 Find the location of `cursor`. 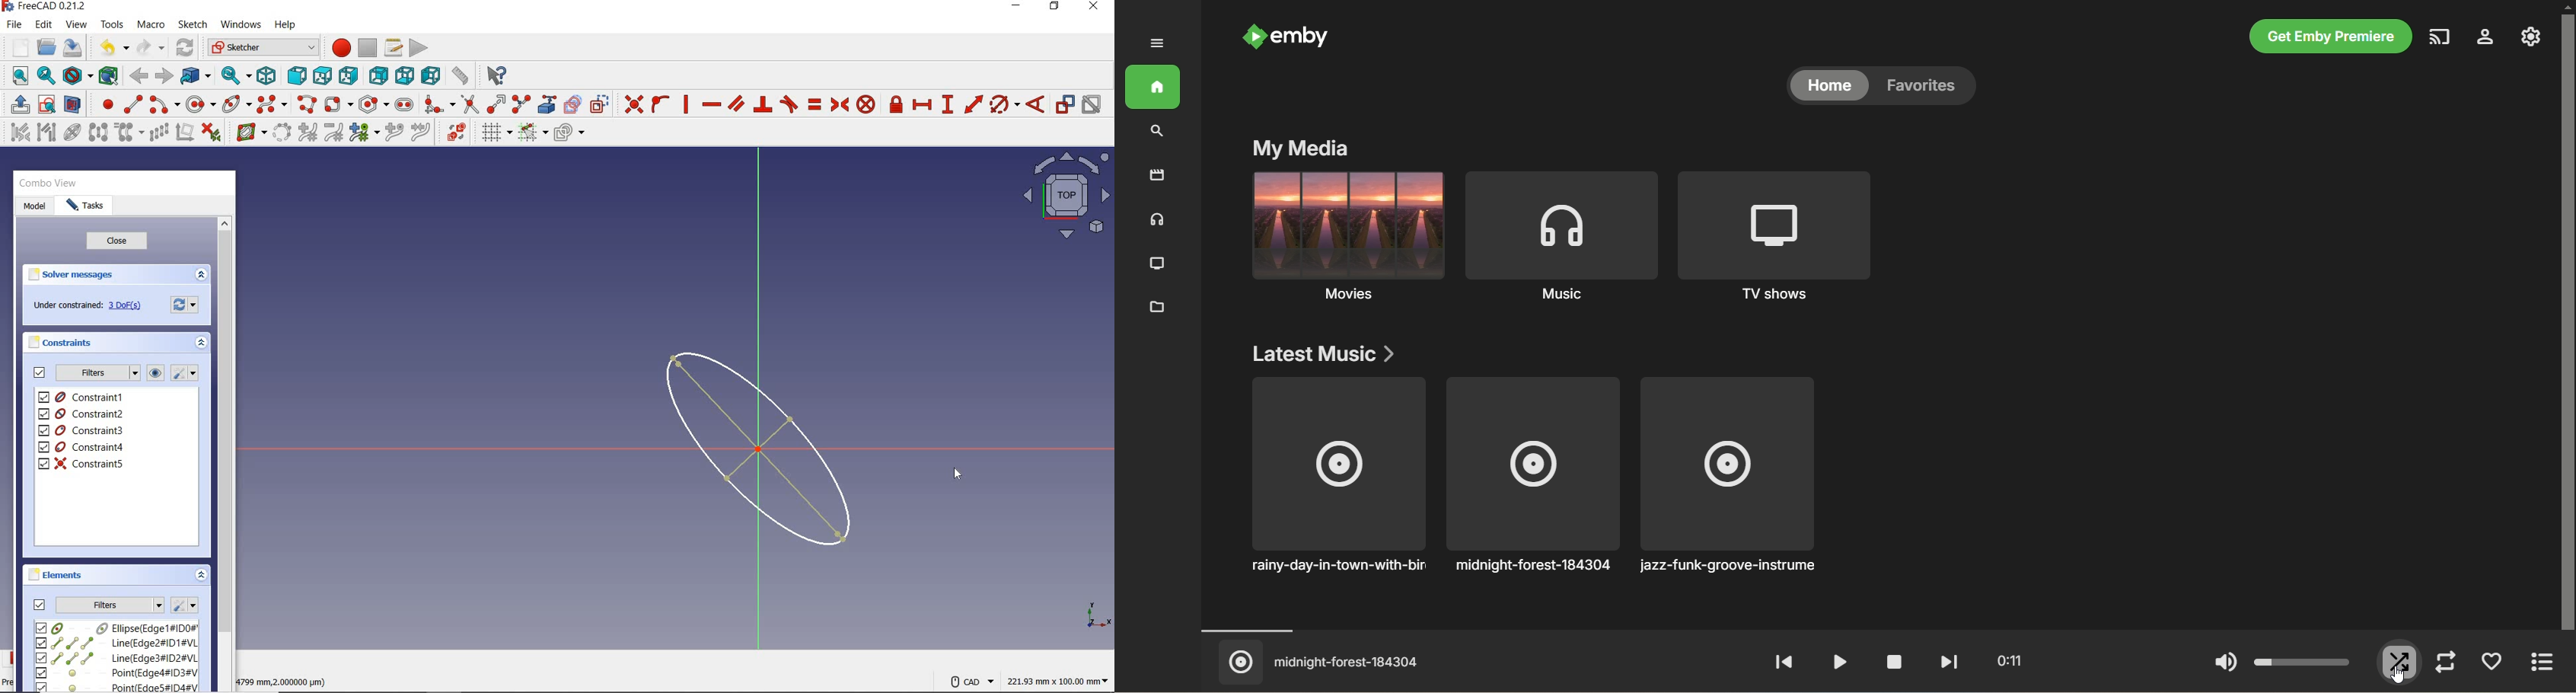

cursor is located at coordinates (2399, 674).